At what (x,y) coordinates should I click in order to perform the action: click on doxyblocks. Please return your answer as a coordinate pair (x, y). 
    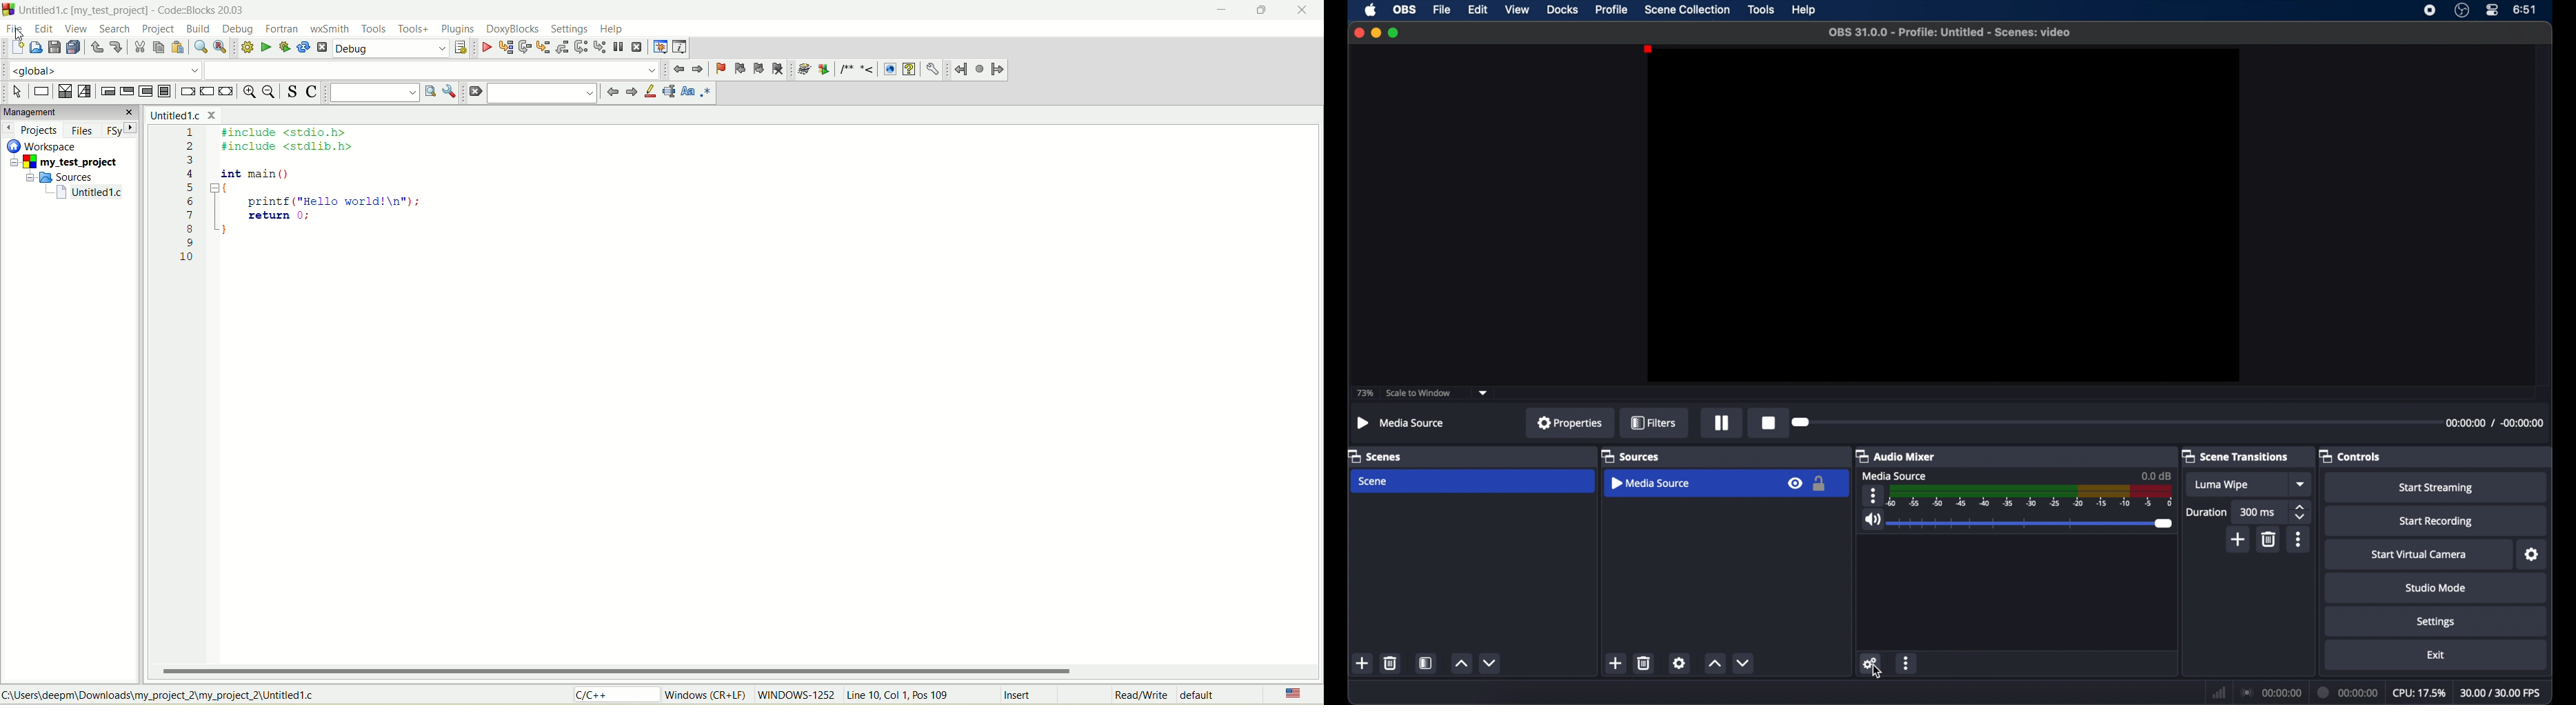
    Looking at the image, I should click on (513, 30).